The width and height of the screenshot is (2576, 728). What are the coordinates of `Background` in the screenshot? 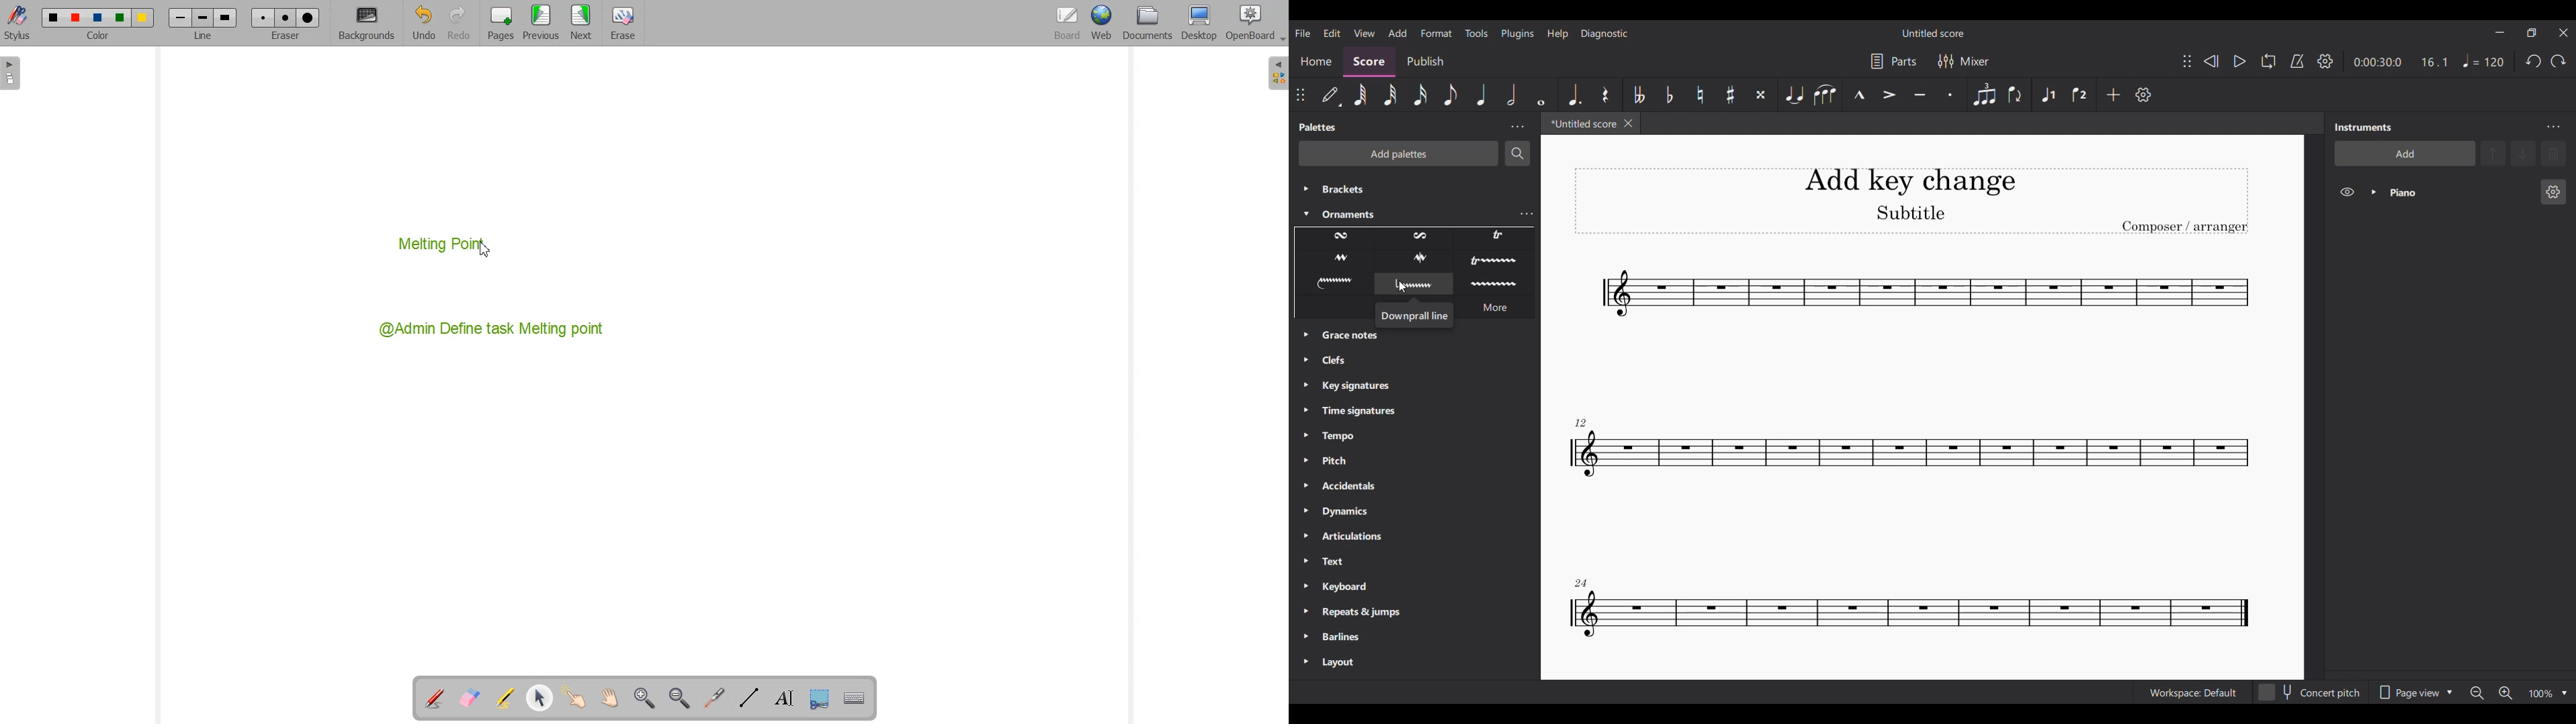 It's located at (367, 24).